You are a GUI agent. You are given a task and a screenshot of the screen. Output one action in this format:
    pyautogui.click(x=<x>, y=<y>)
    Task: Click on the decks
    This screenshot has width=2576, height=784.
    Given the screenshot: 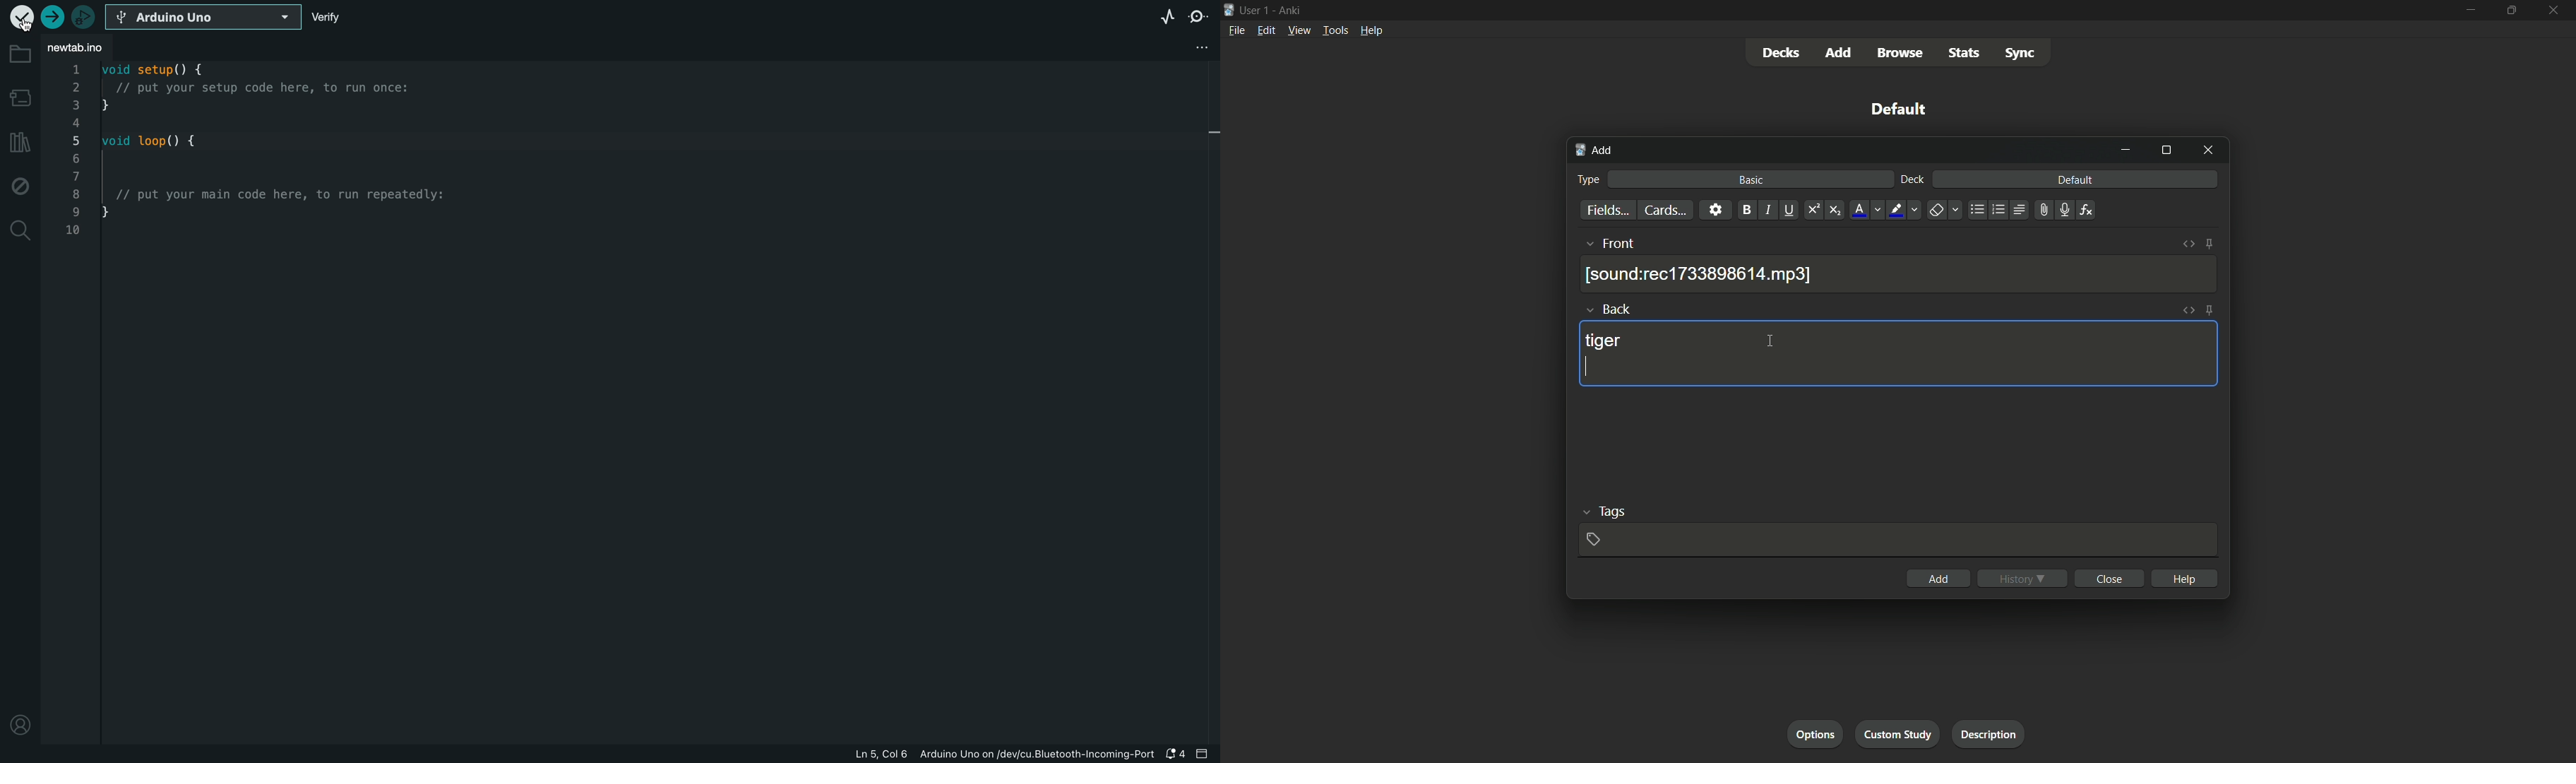 What is the action you would take?
    pyautogui.click(x=1781, y=53)
    